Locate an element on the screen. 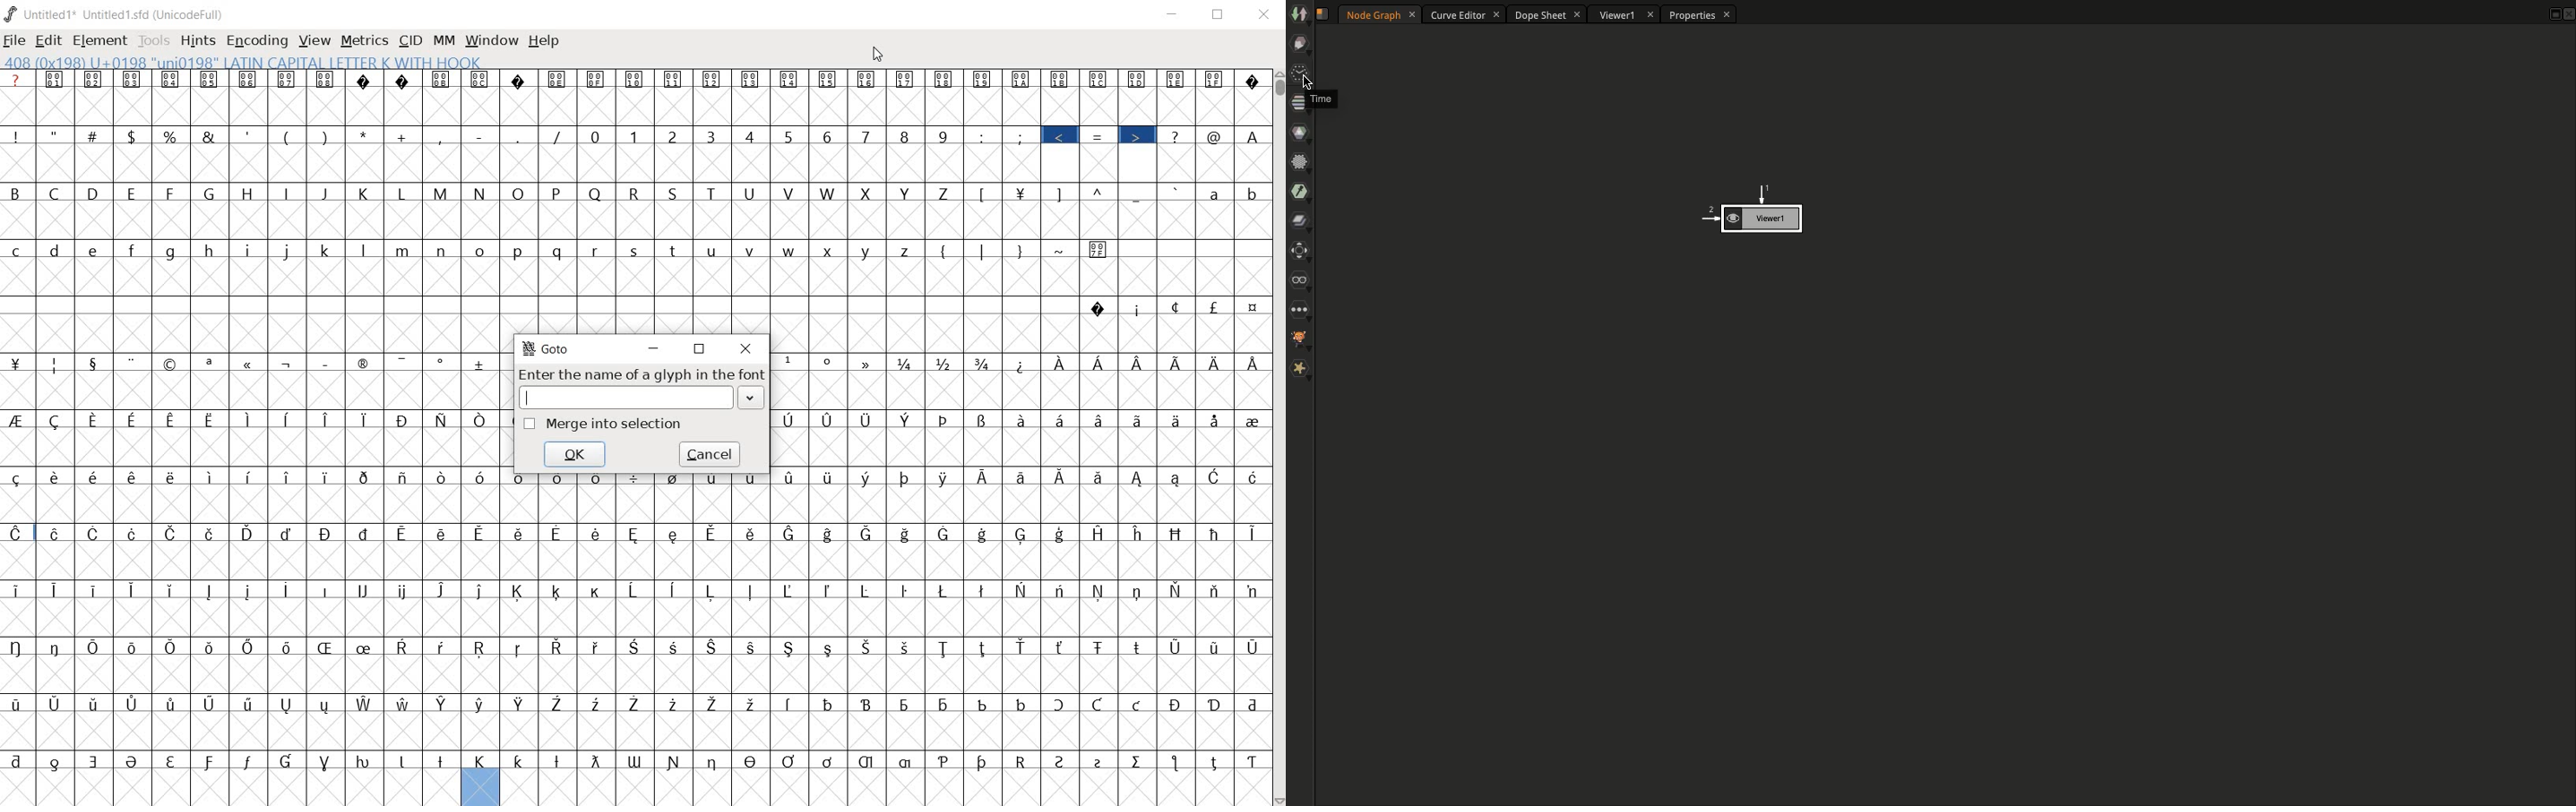 The height and width of the screenshot is (812, 2576).  is located at coordinates (1015, 389).